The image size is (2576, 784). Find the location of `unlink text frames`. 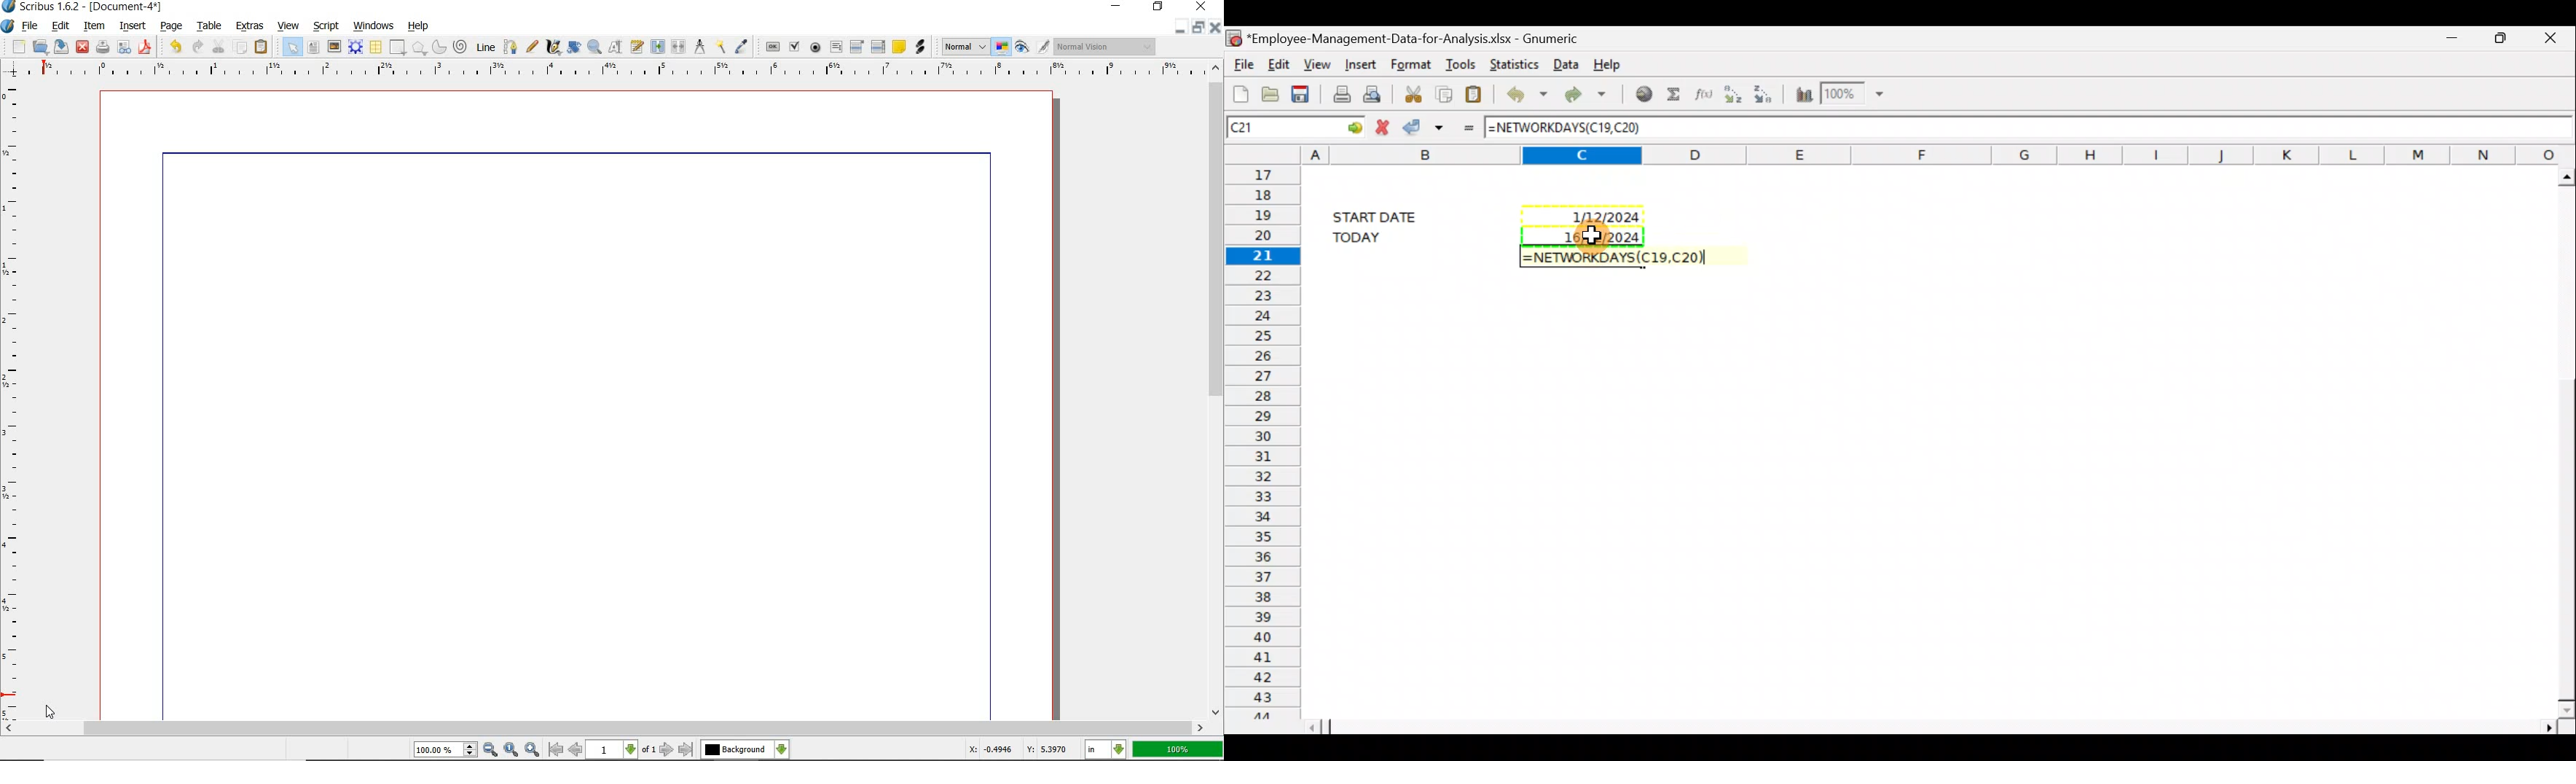

unlink text frames is located at coordinates (679, 47).